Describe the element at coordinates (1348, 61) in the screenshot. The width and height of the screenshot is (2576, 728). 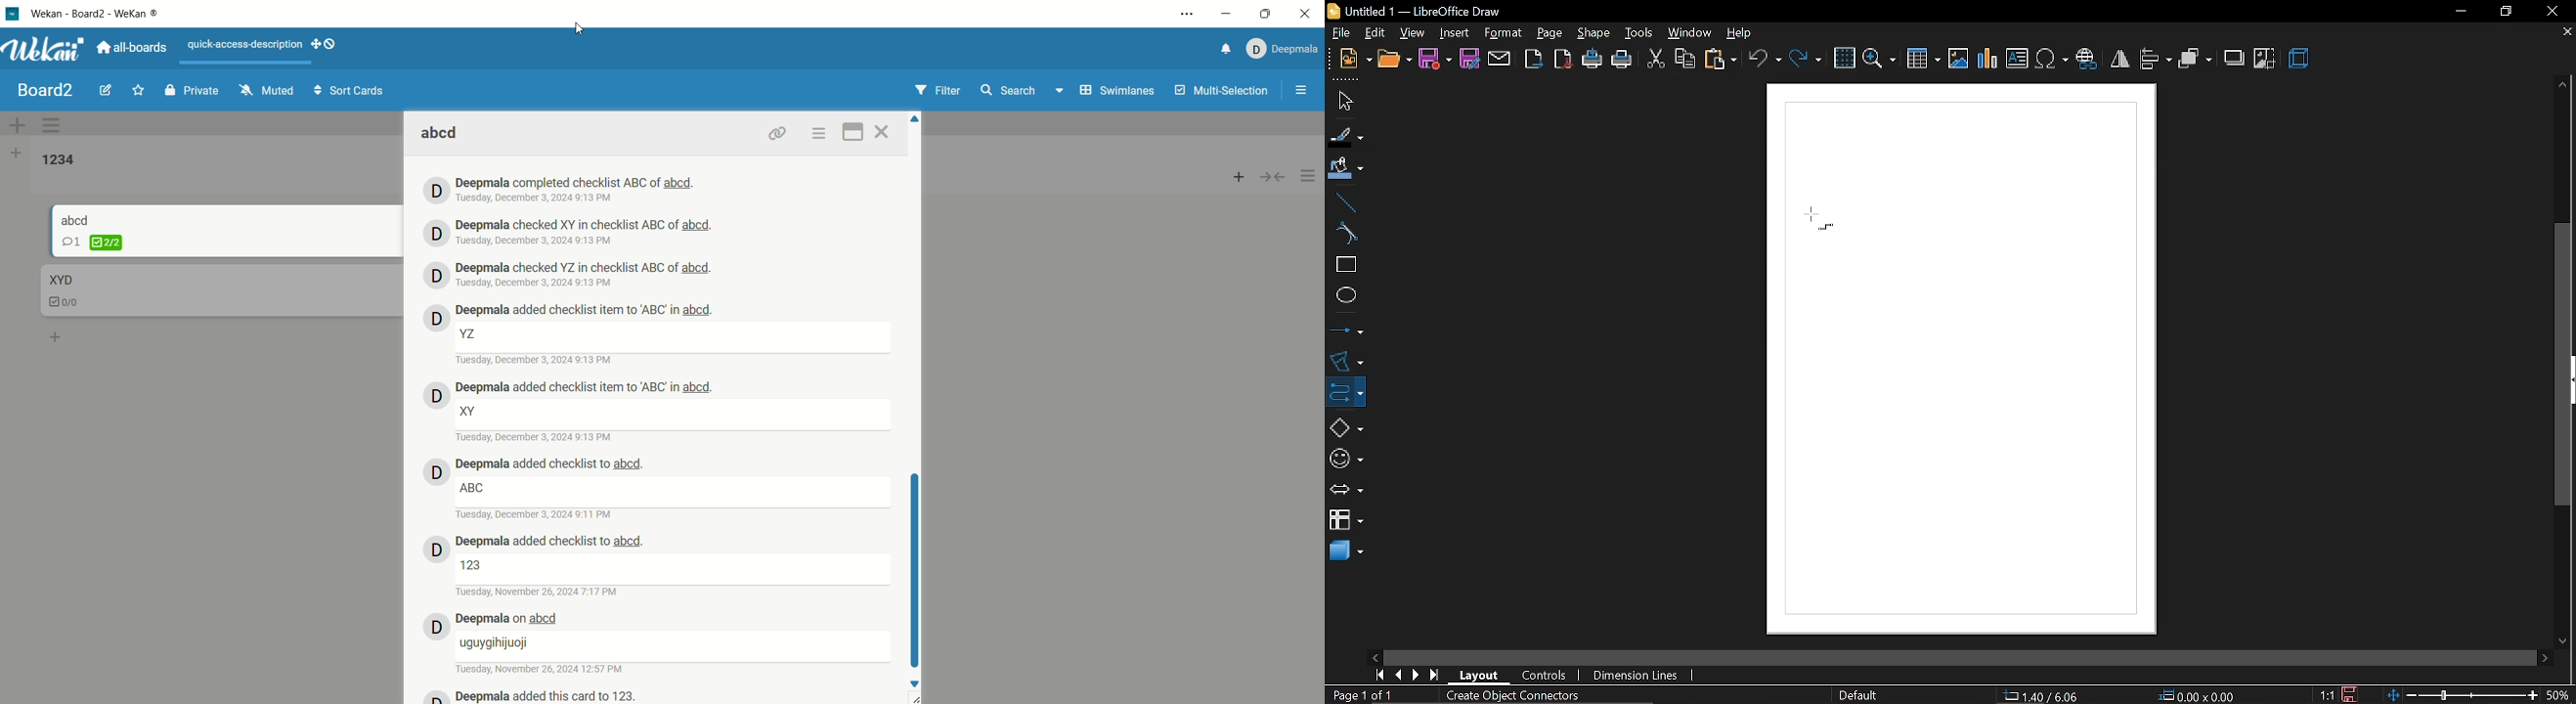
I see `new` at that location.